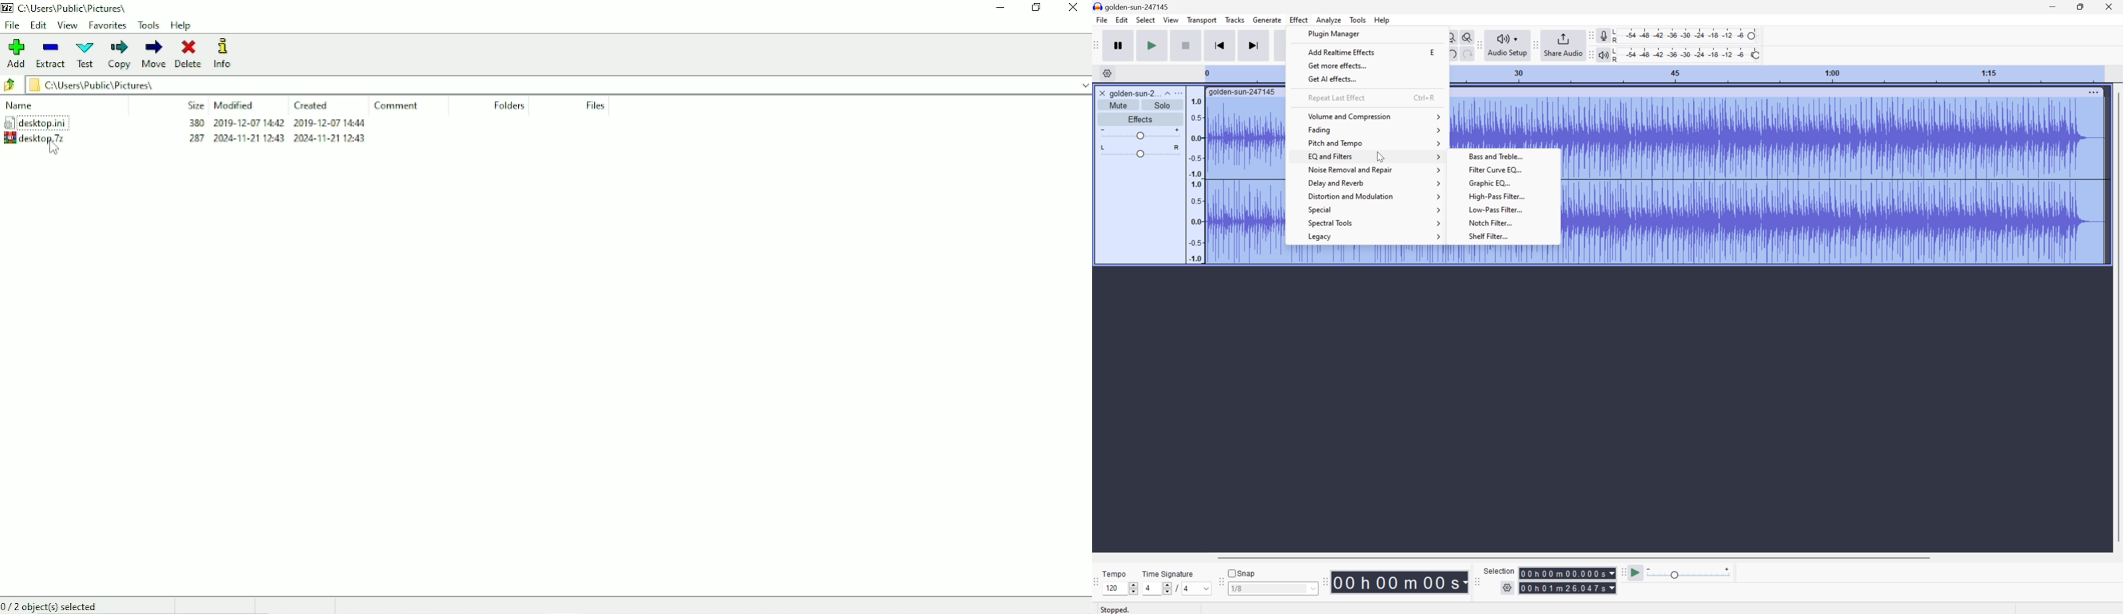  I want to click on Delete, so click(188, 53).